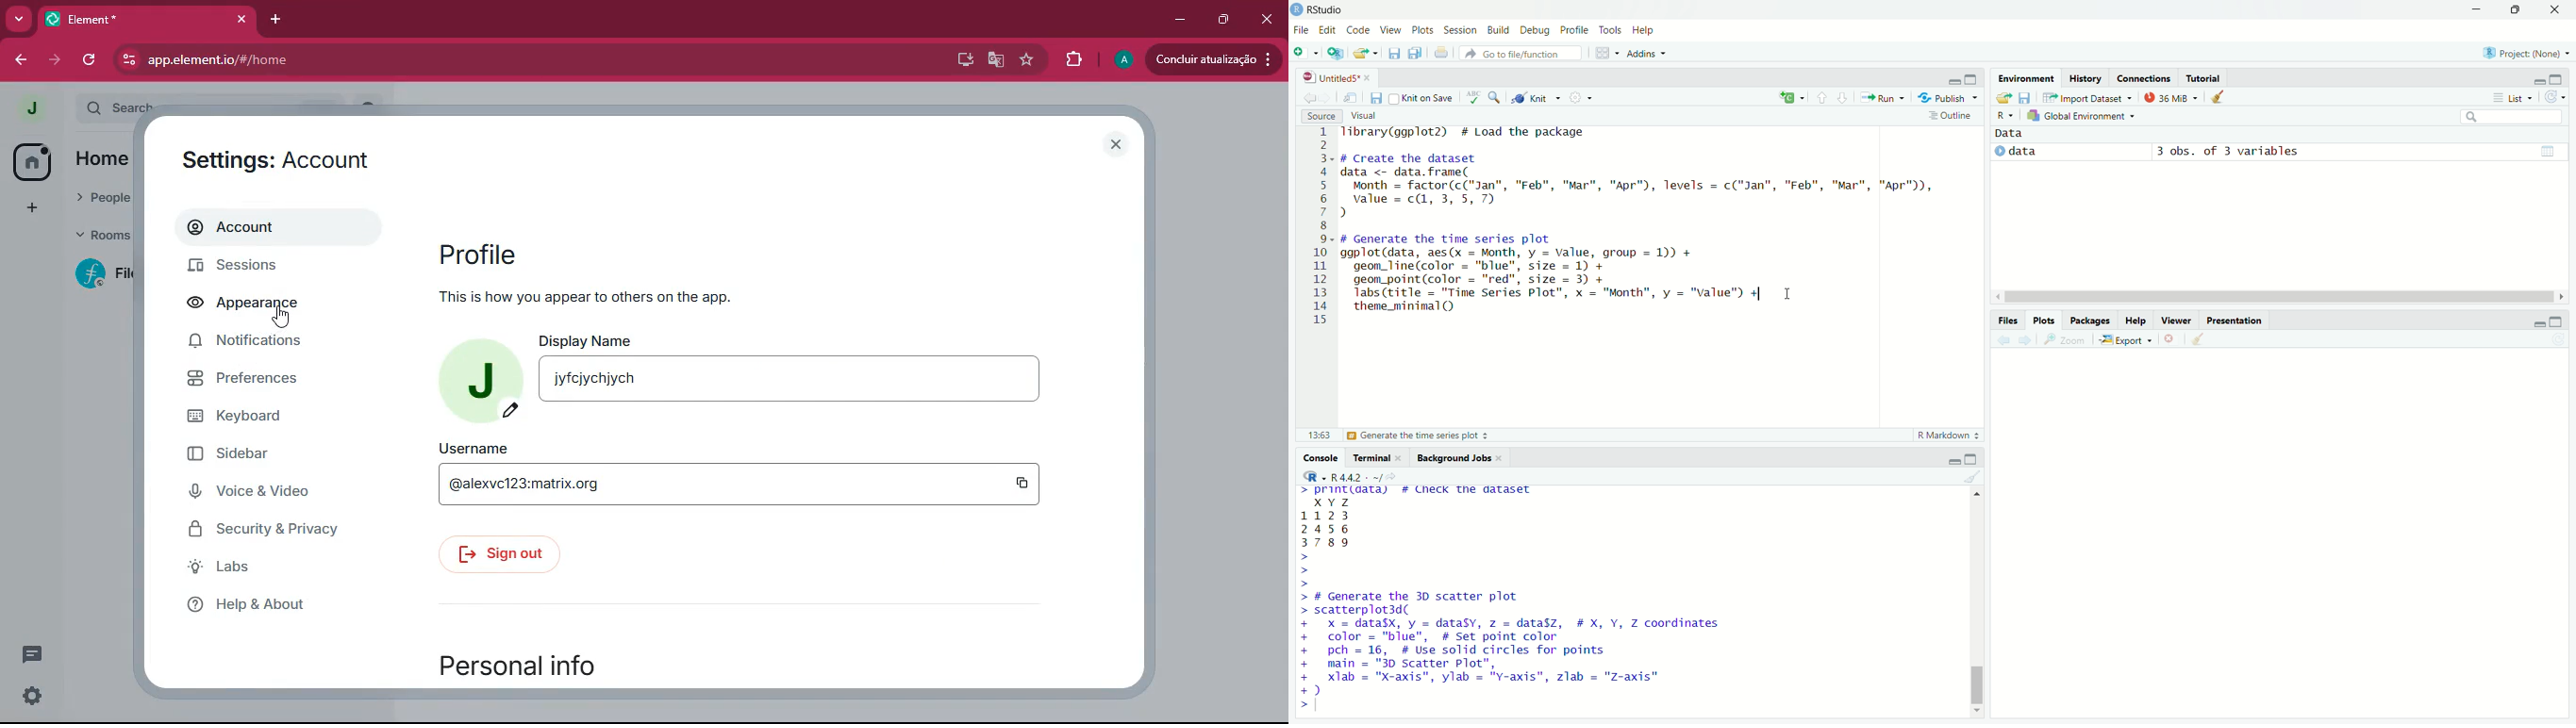 The image size is (2576, 728). I want to click on knit on save, so click(1421, 98).